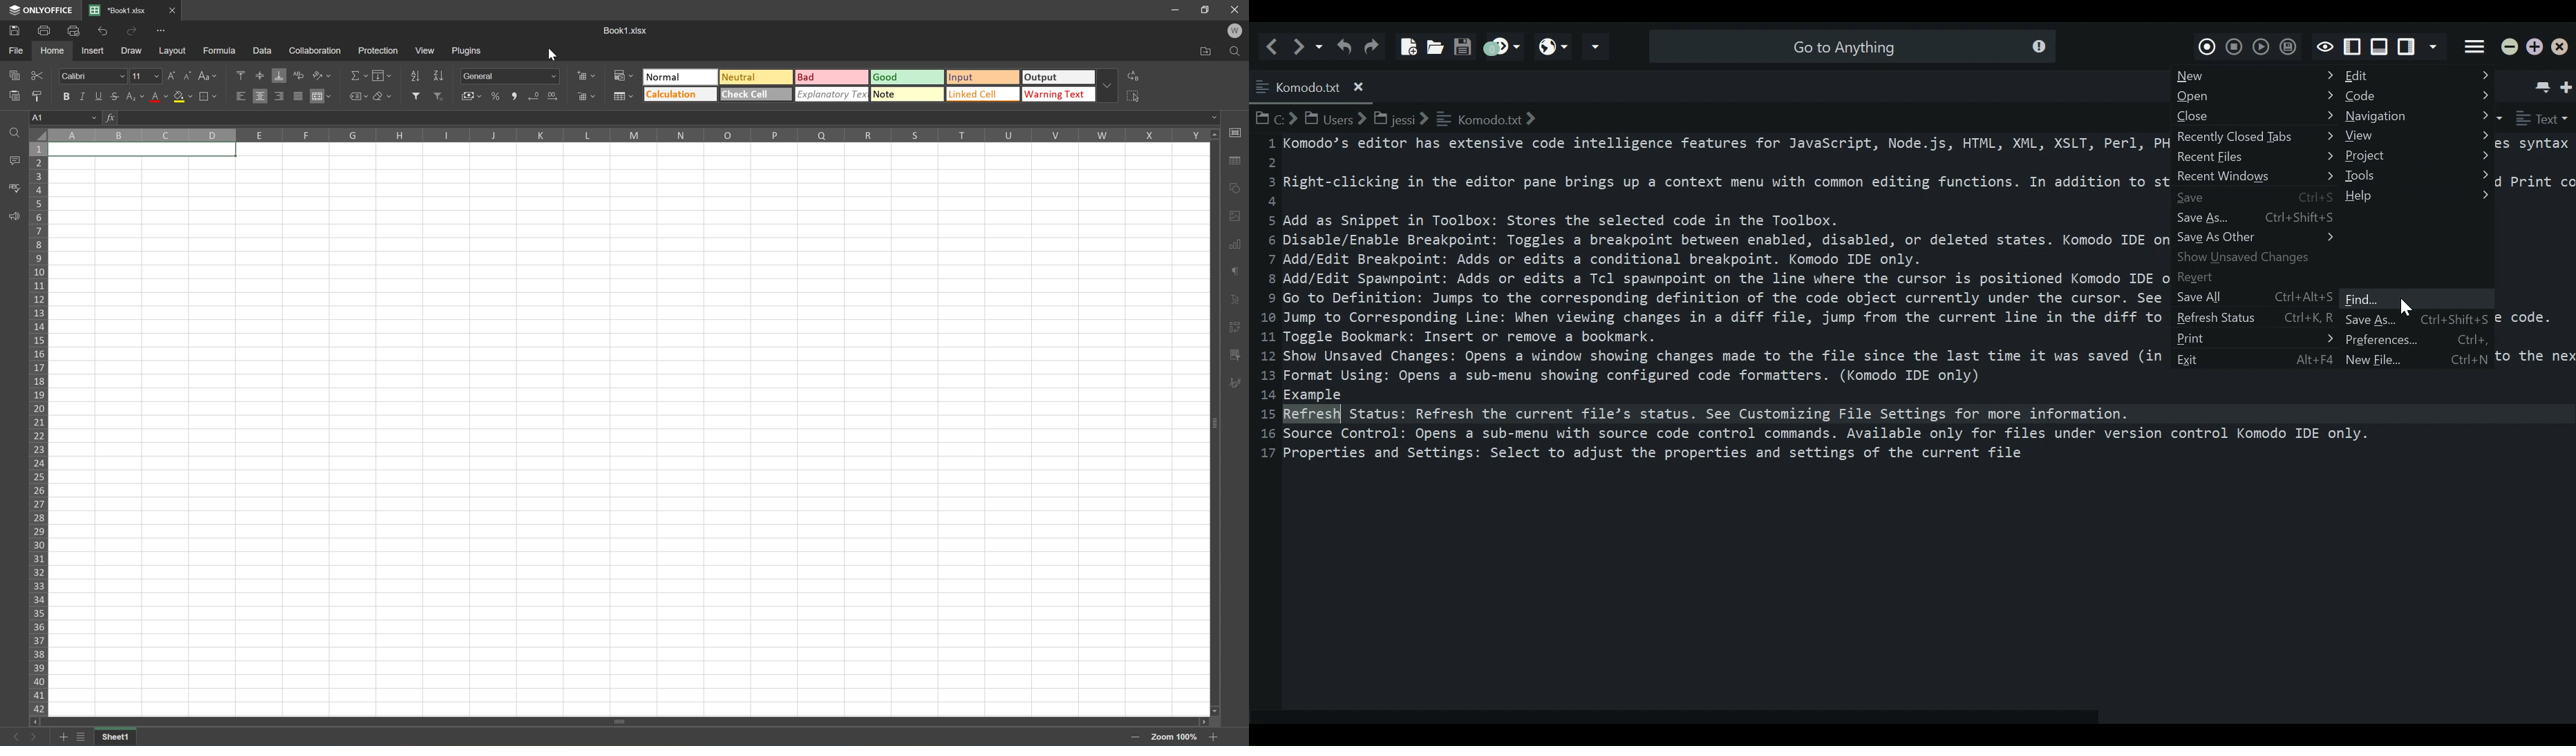 This screenshot has width=2576, height=756. What do you see at coordinates (171, 77) in the screenshot?
I see `Increment font size` at bounding box center [171, 77].